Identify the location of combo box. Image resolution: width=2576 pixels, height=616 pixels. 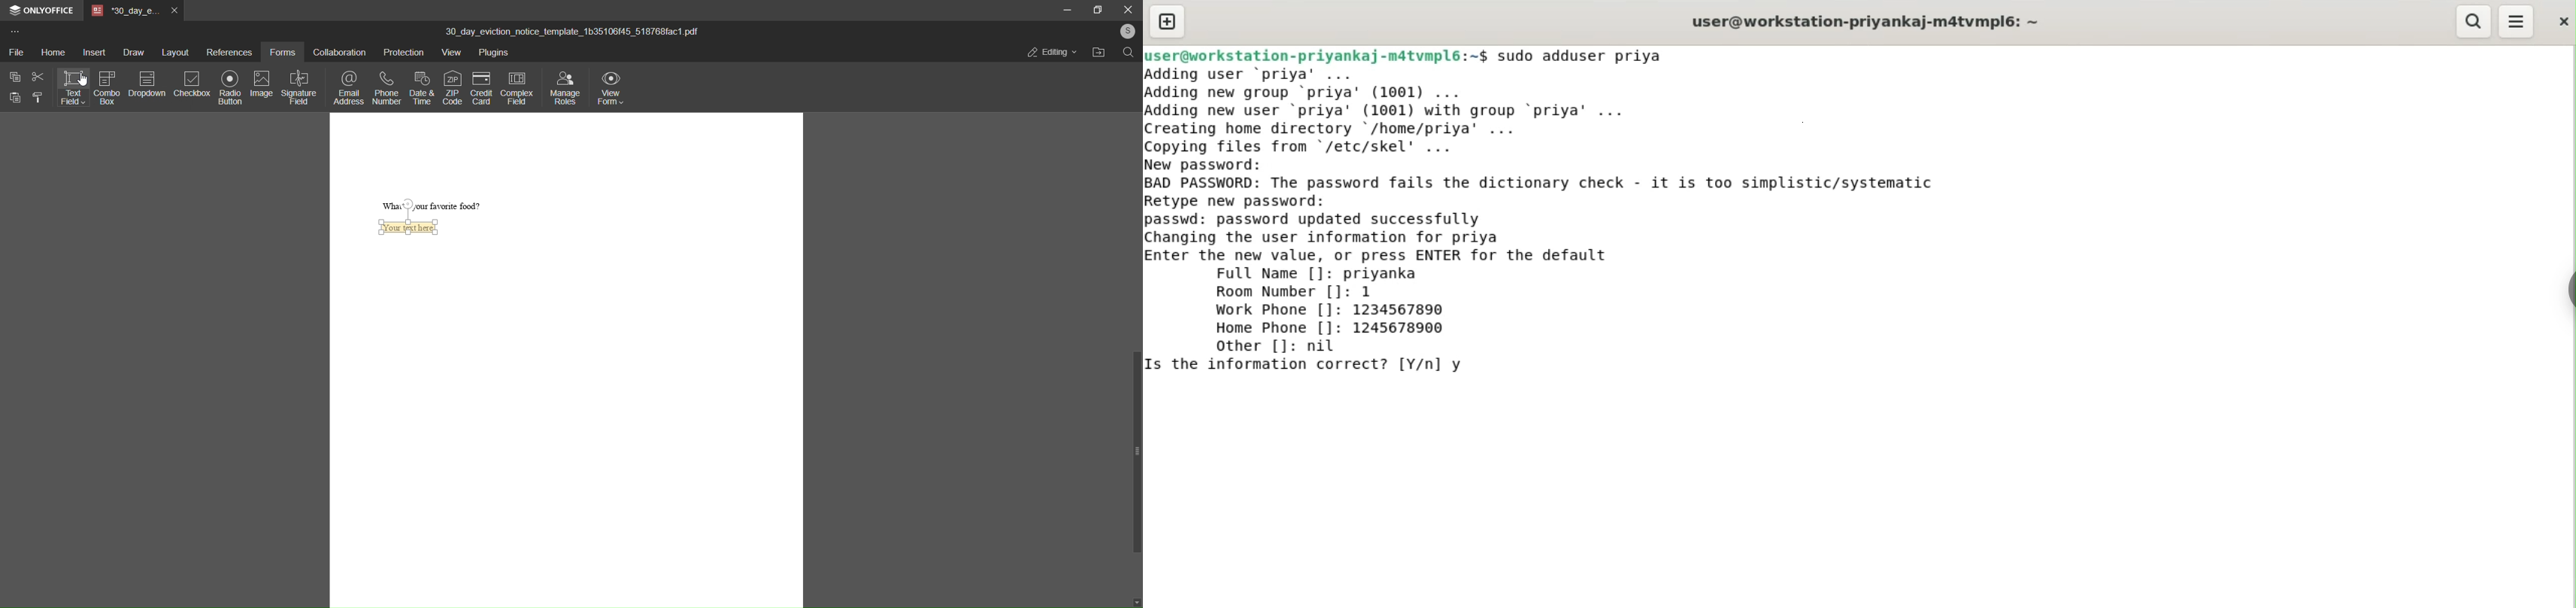
(108, 87).